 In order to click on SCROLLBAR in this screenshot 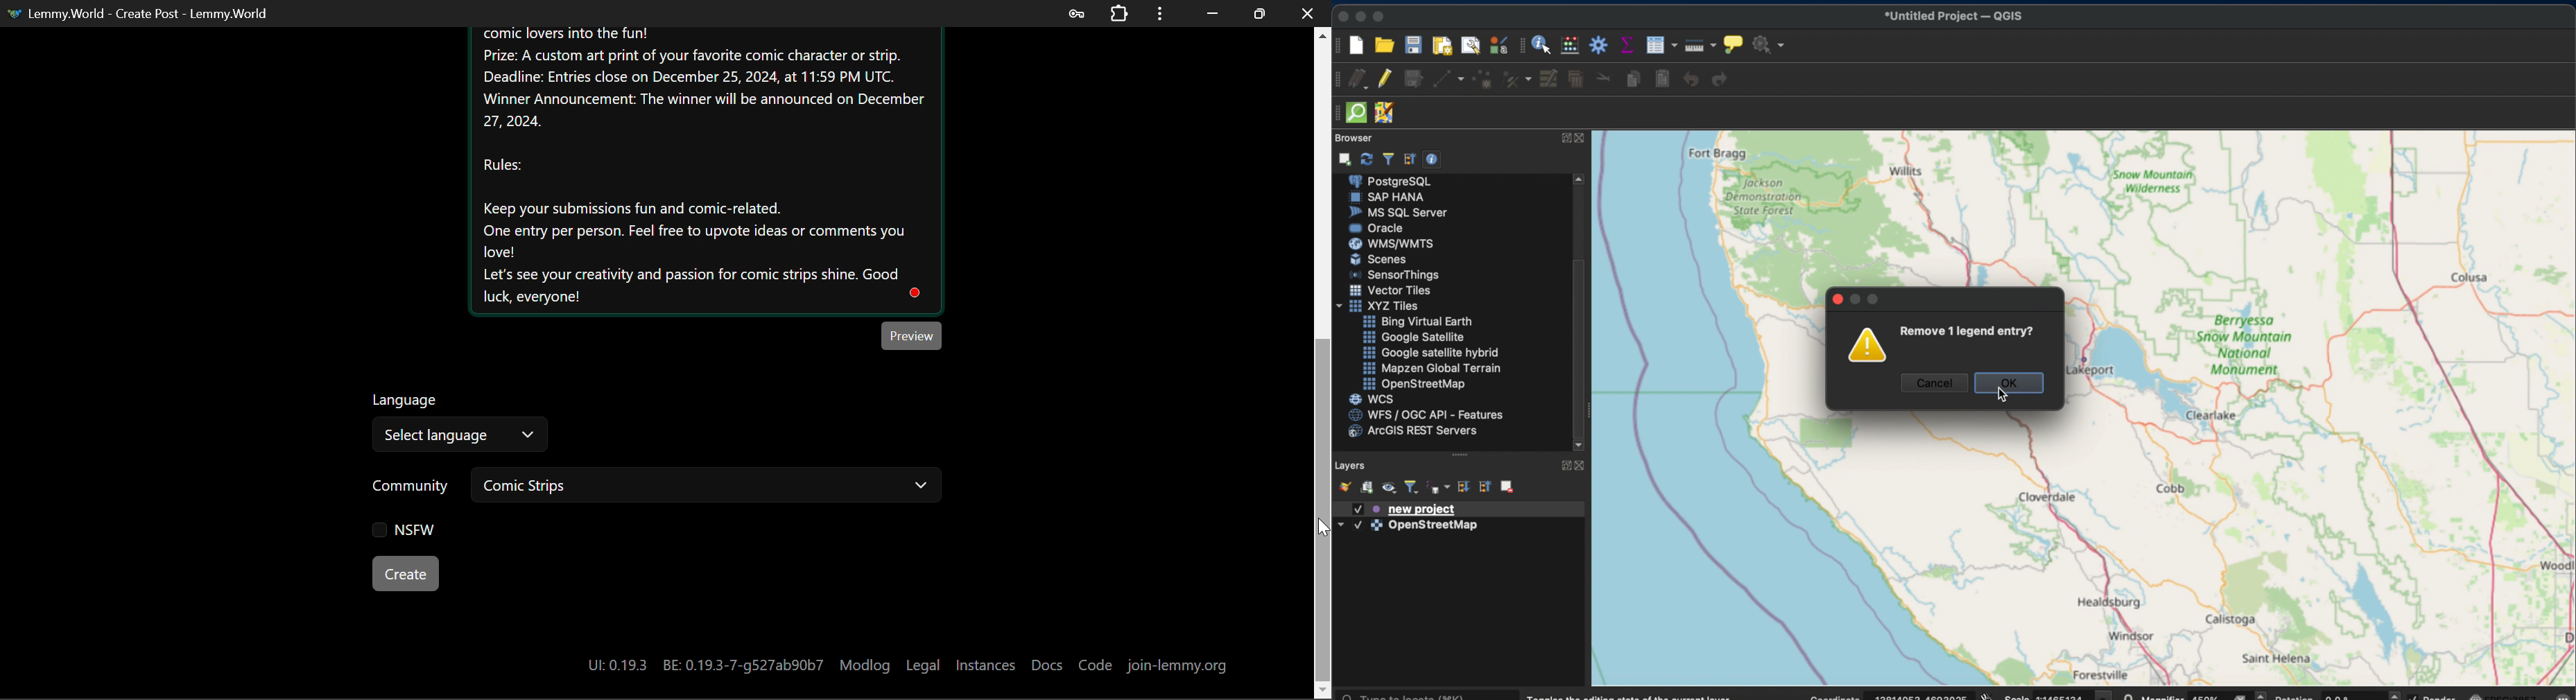, I will do `click(1582, 314)`.